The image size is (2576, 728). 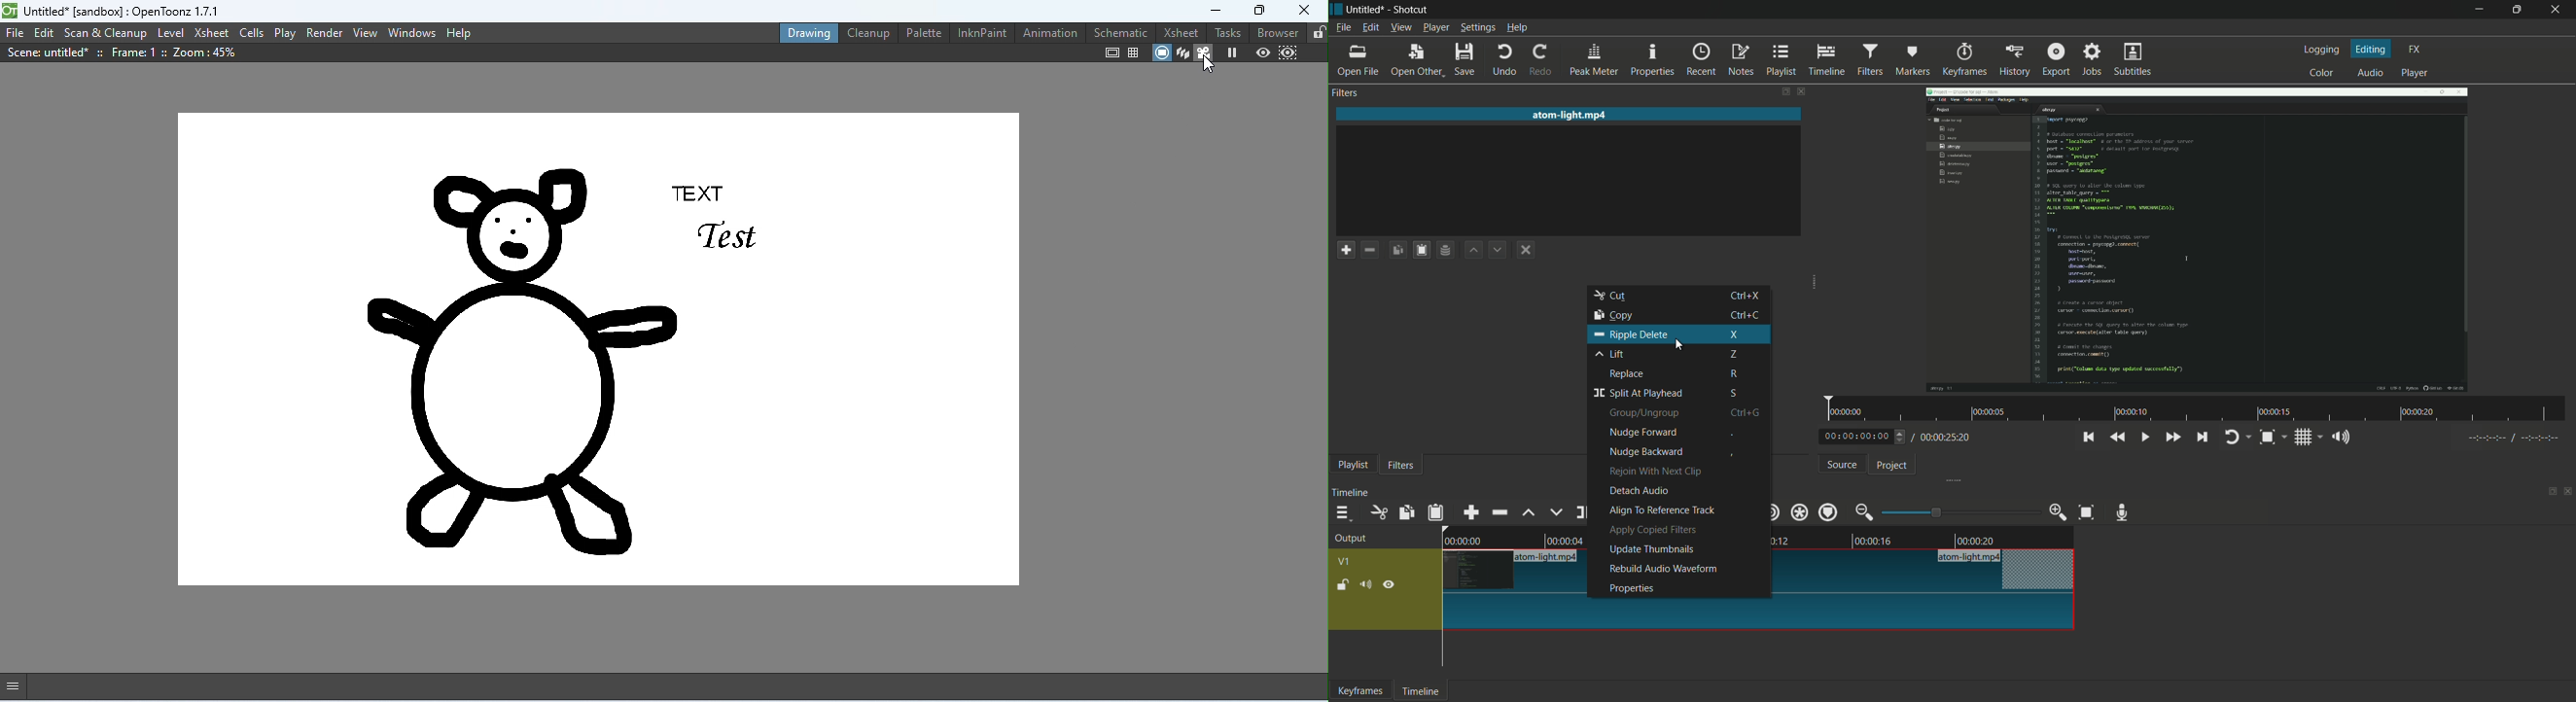 What do you see at coordinates (1640, 493) in the screenshot?
I see `detach audio` at bounding box center [1640, 493].